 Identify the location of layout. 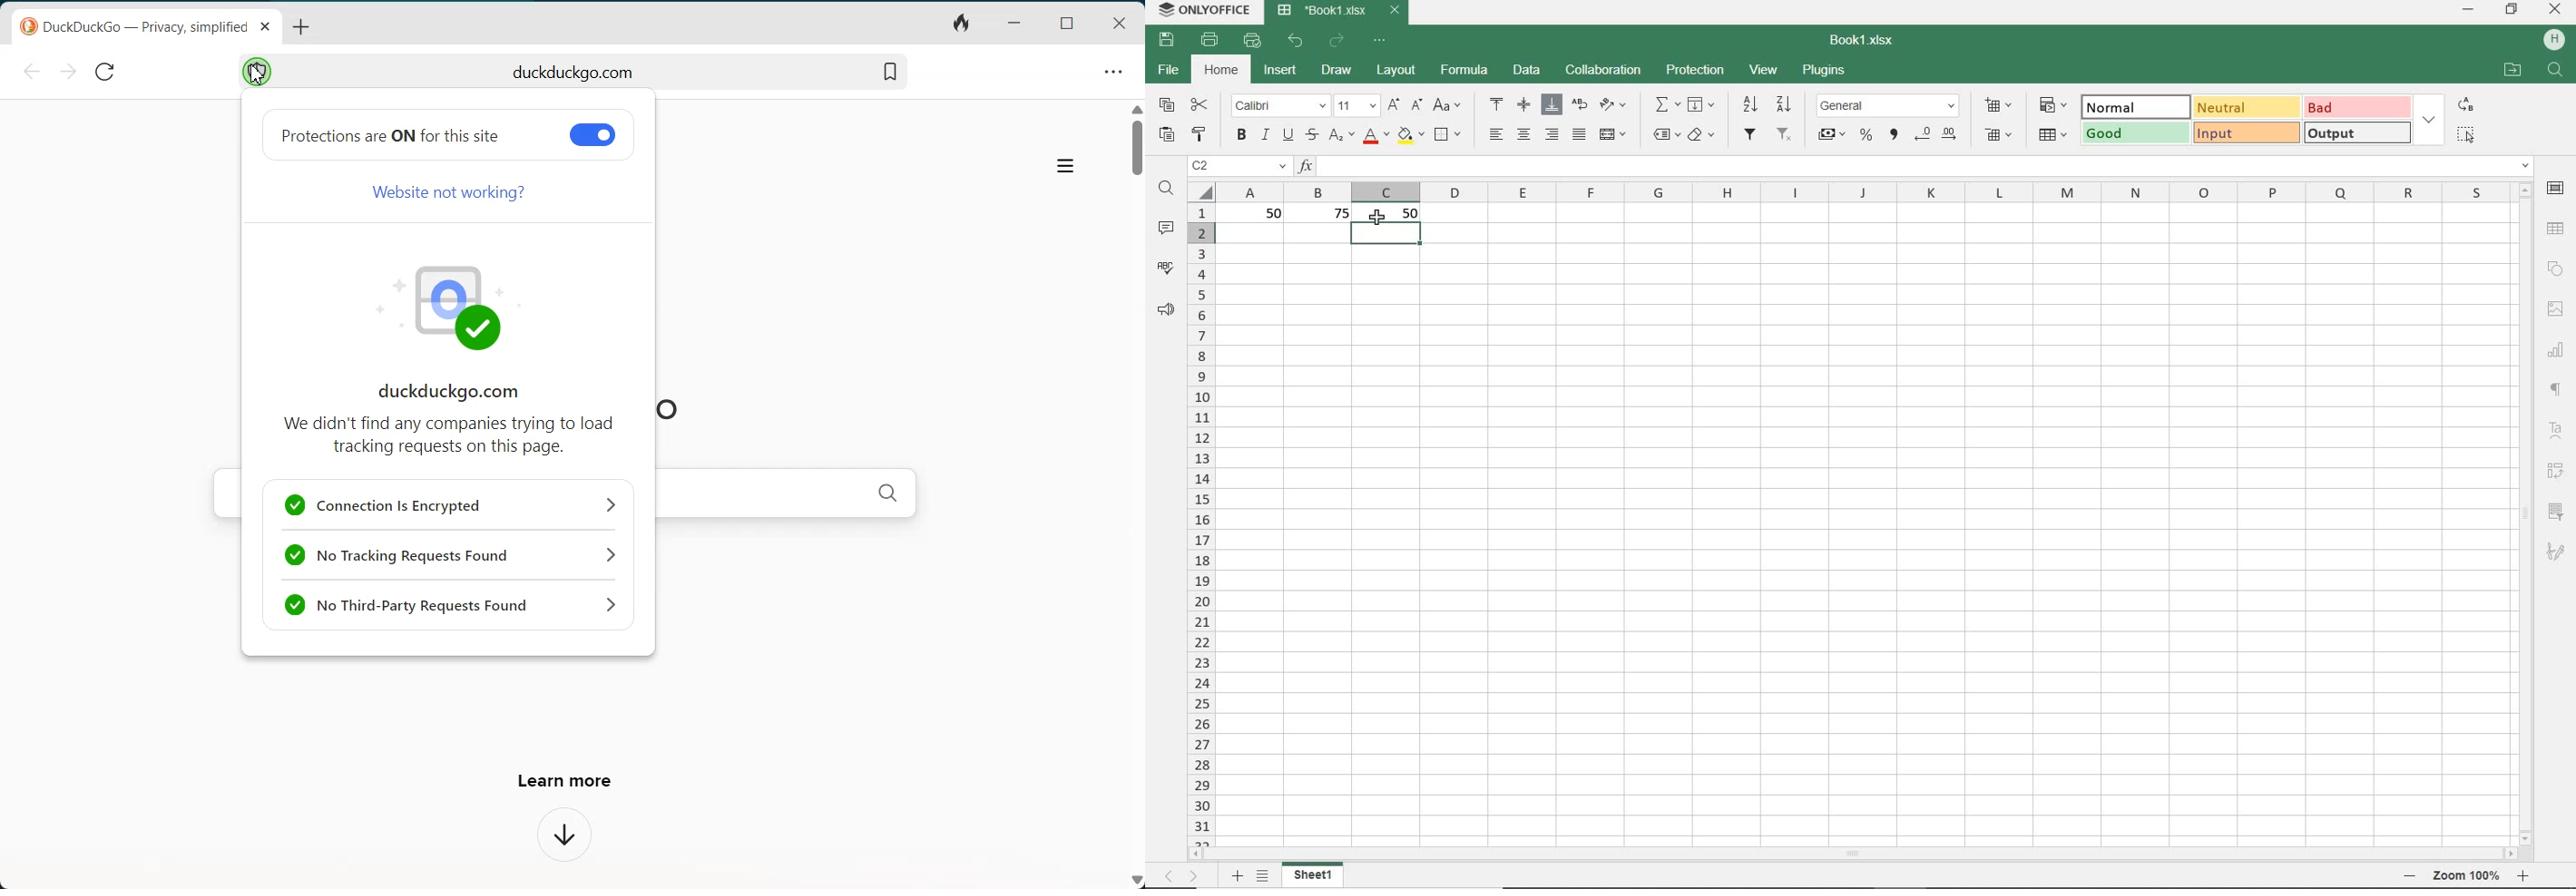
(1394, 71).